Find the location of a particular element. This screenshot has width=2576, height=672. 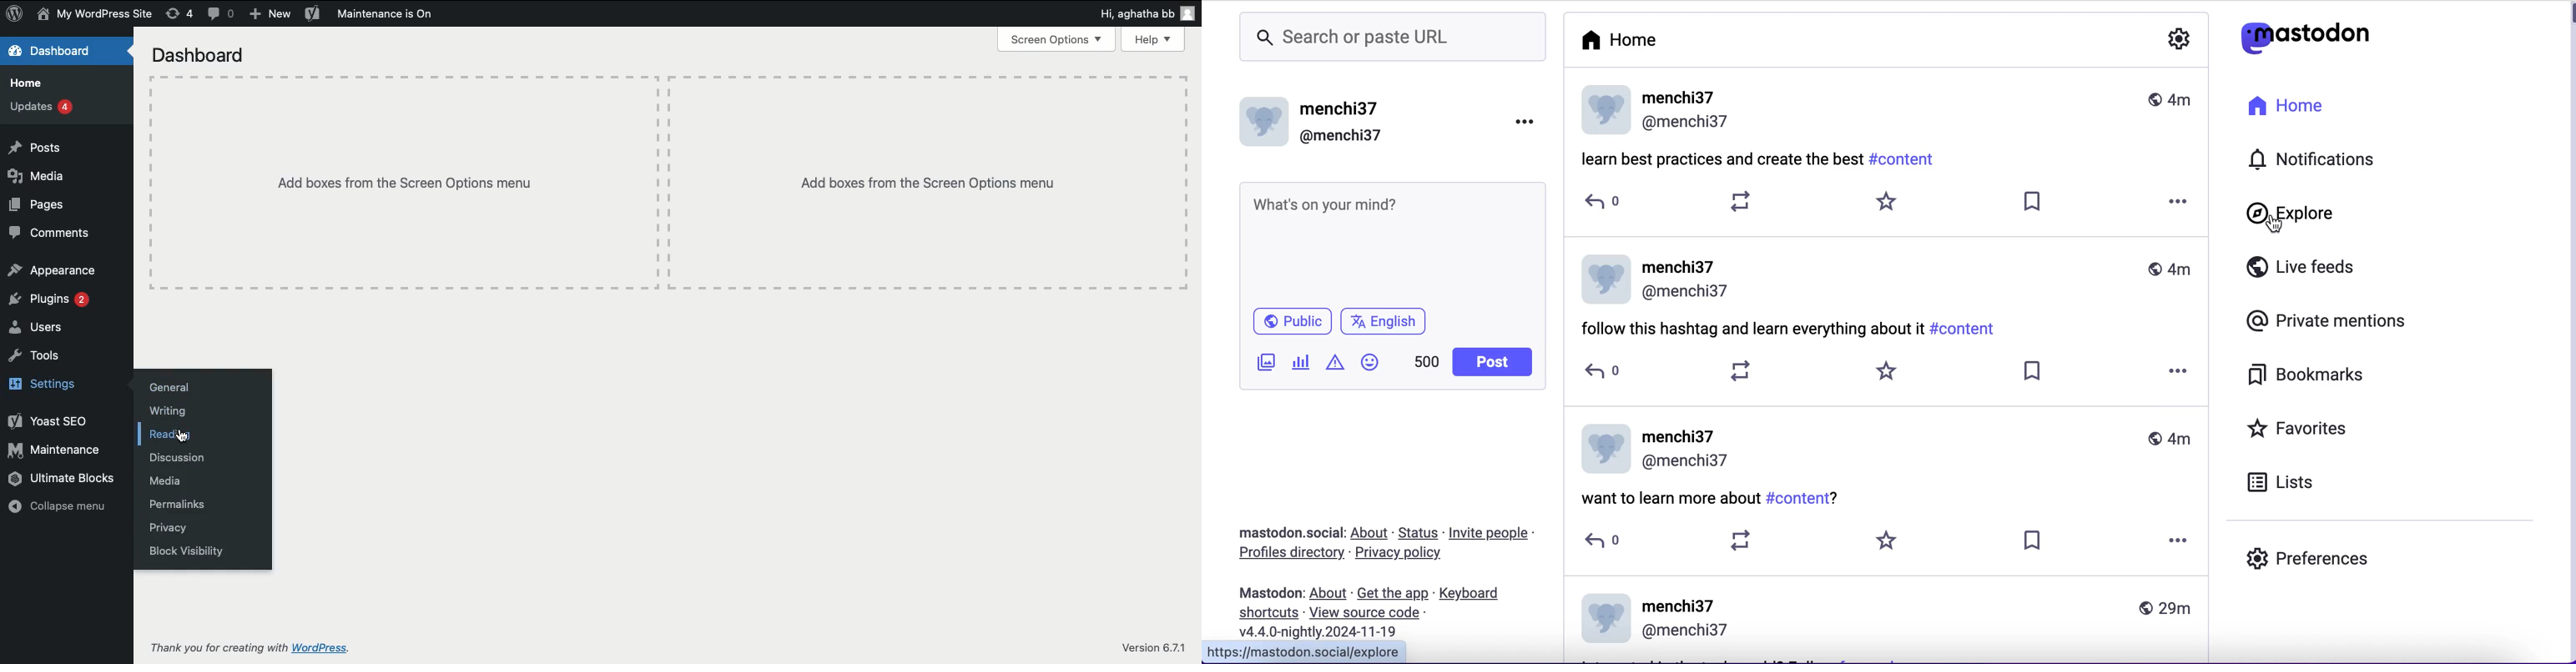

profiles directory is located at coordinates (1289, 555).